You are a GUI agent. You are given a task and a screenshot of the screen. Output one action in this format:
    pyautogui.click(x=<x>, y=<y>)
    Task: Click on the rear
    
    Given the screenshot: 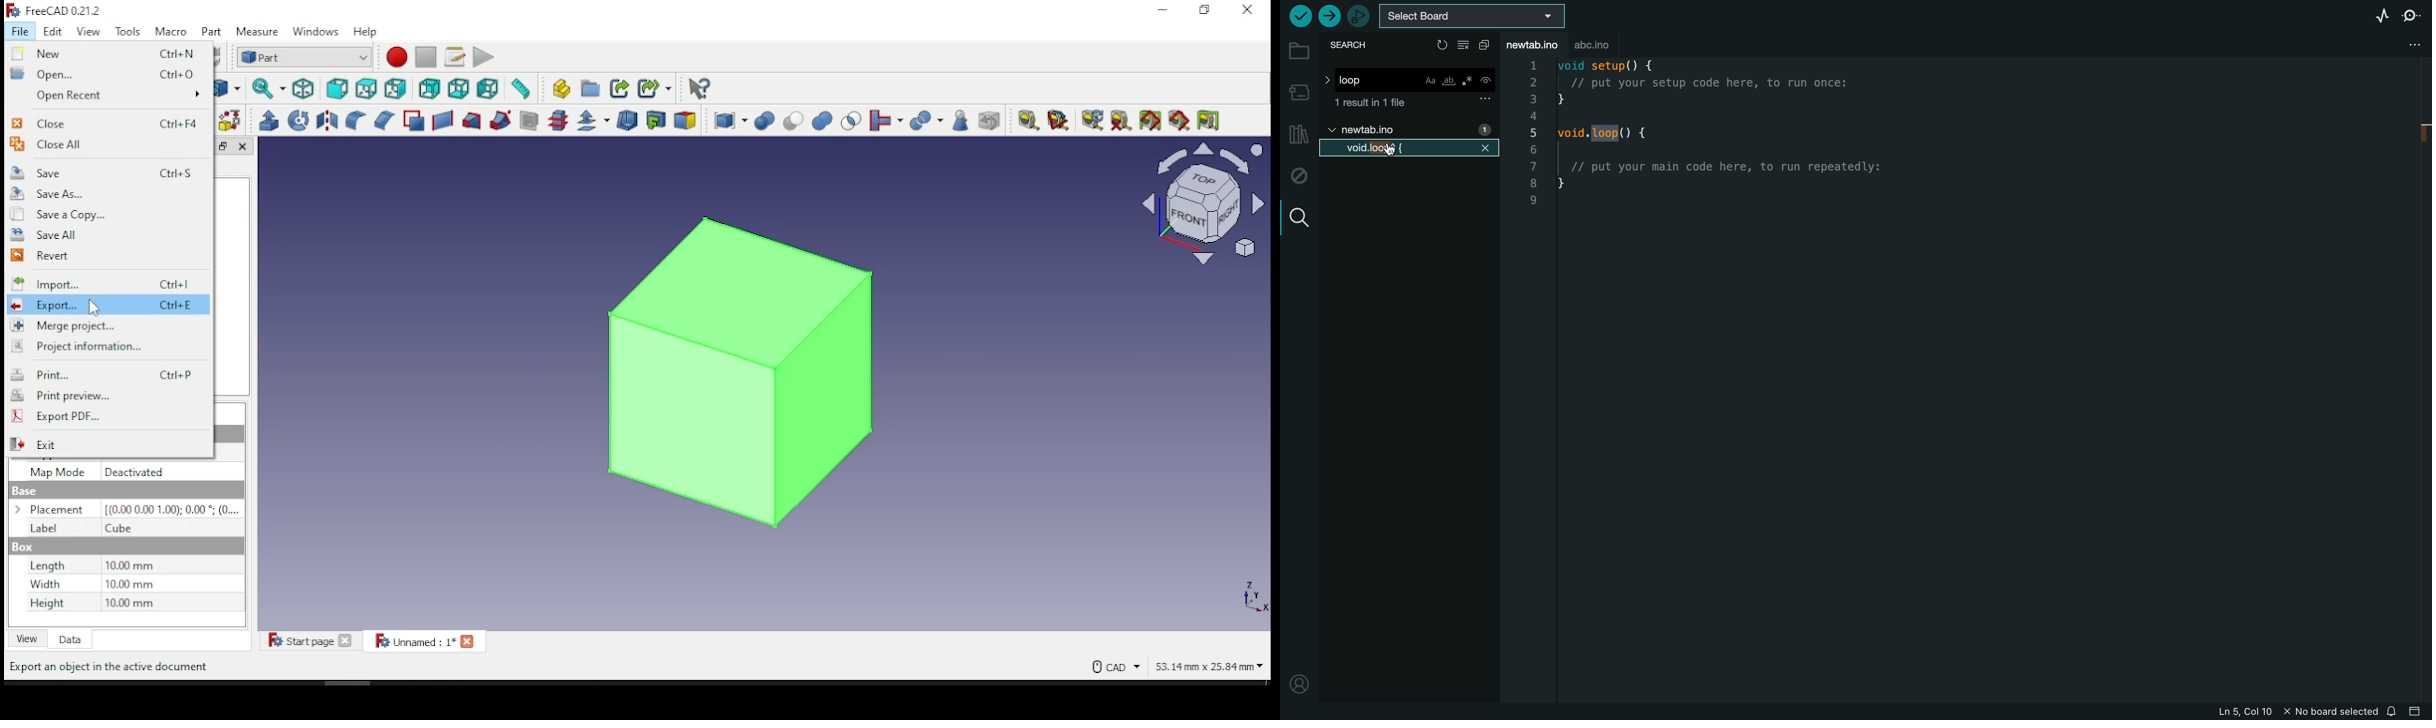 What is the action you would take?
    pyautogui.click(x=429, y=89)
    